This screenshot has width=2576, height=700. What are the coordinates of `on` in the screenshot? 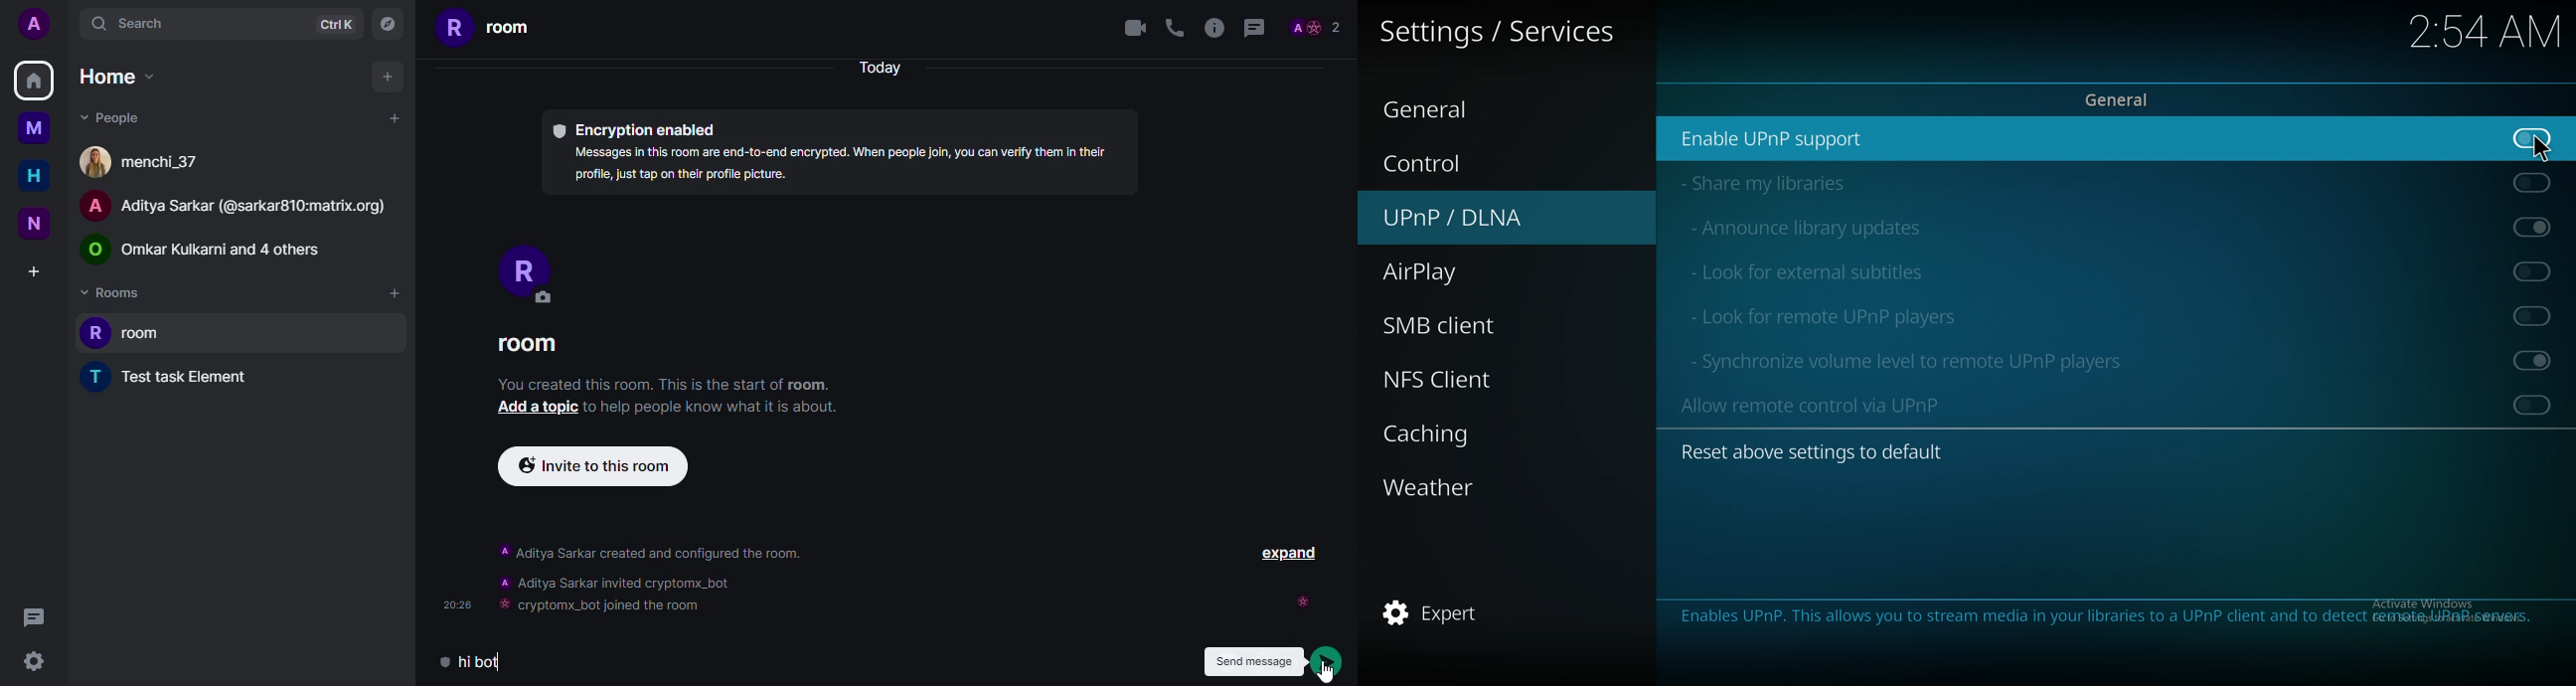 It's located at (2541, 137).